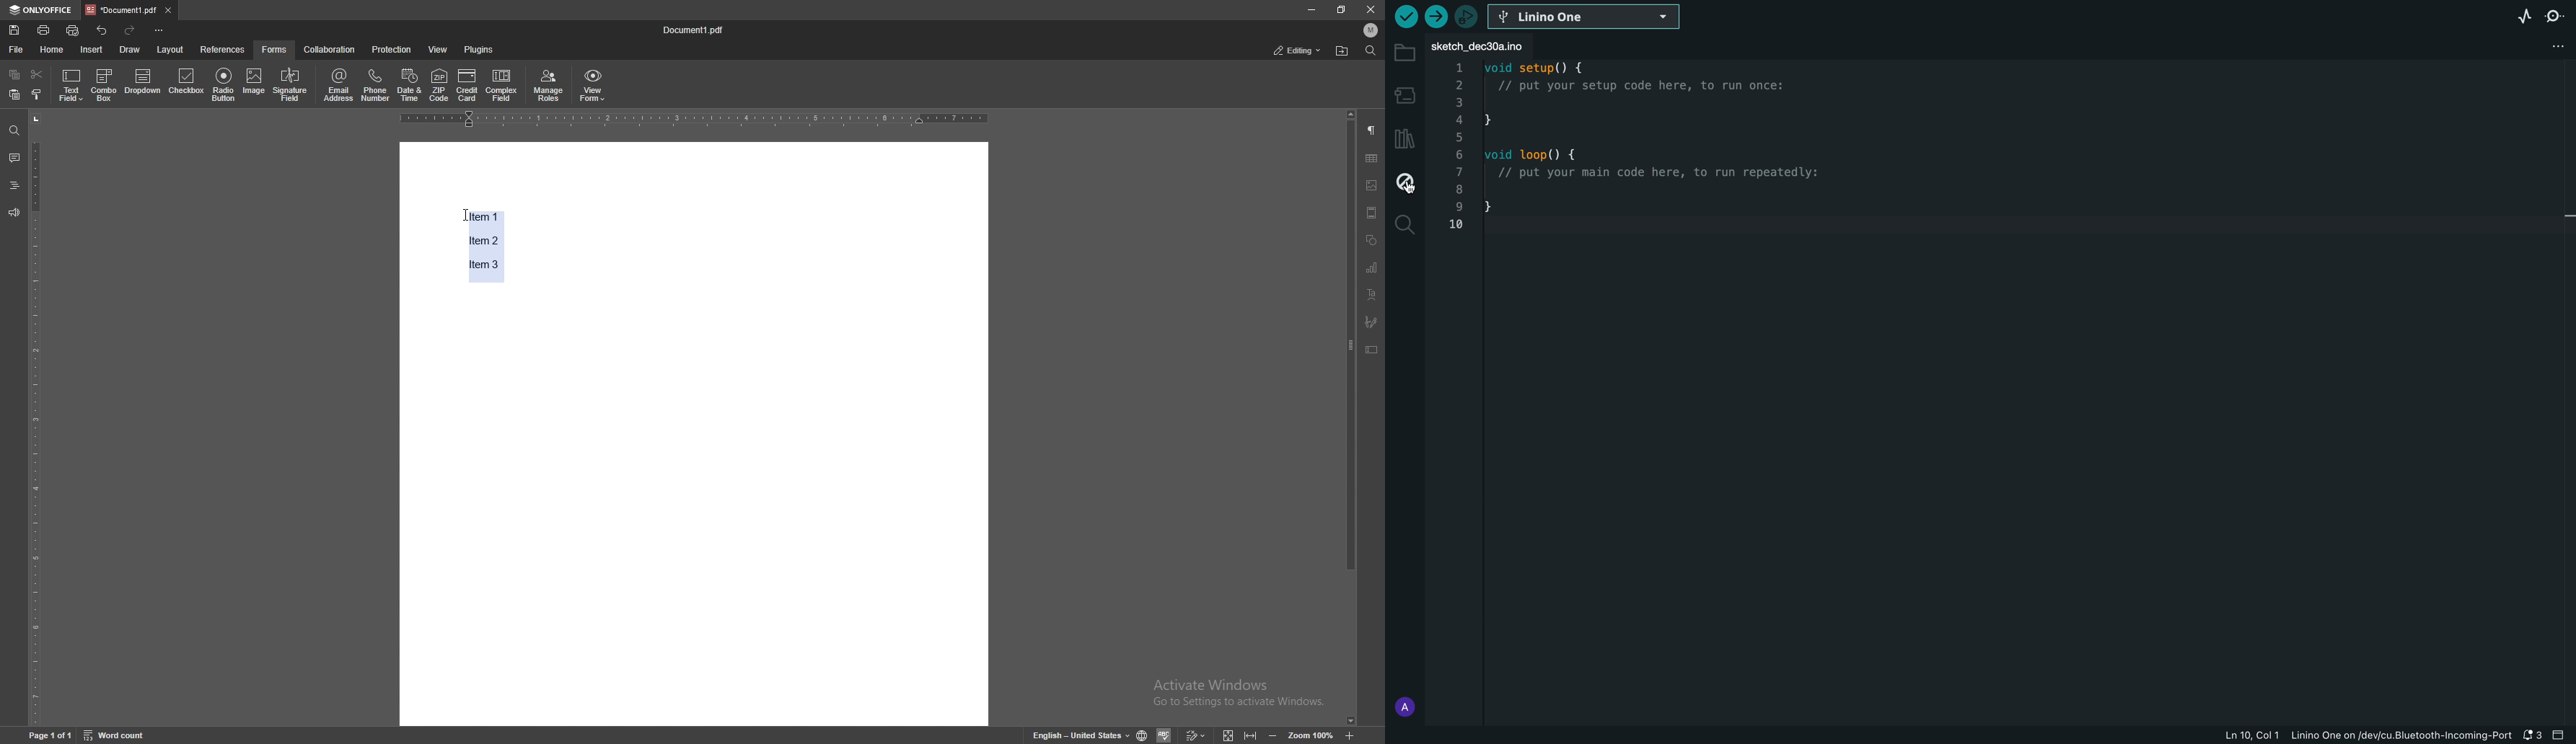 The image size is (2576, 756). I want to click on radio button, so click(225, 85).